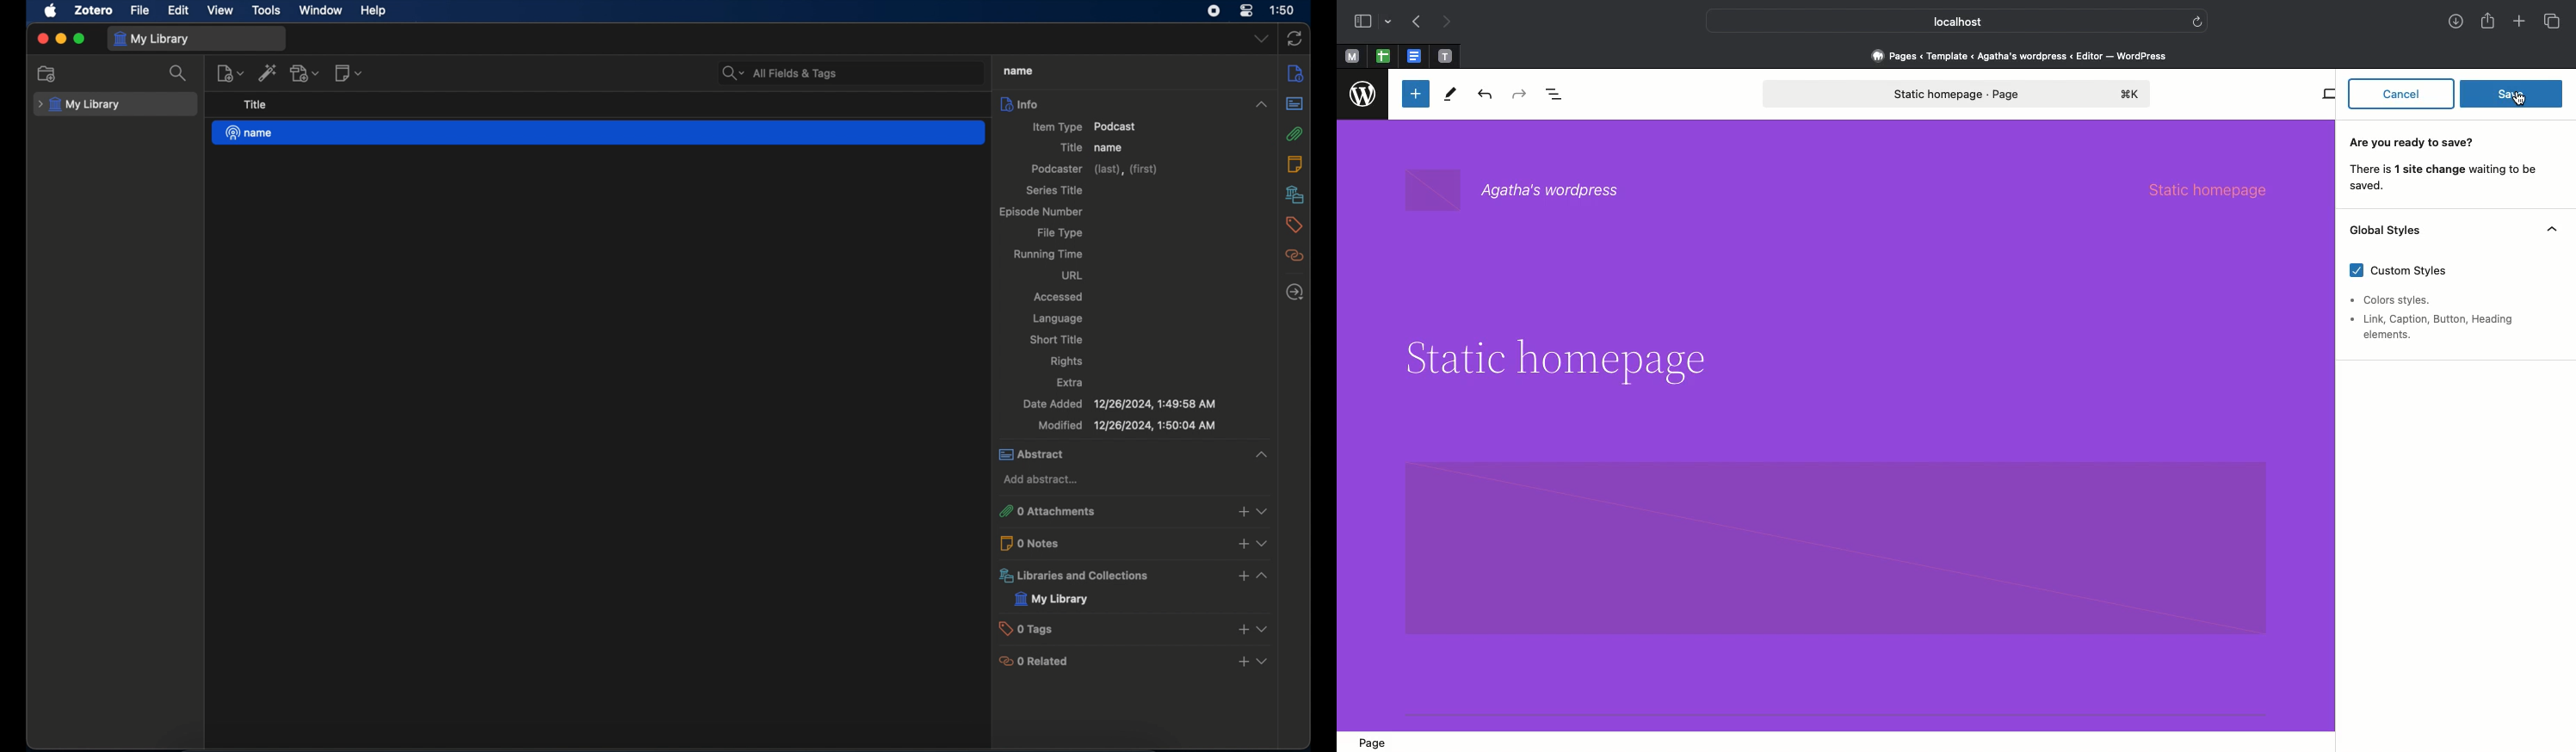  What do you see at coordinates (1295, 293) in the screenshot?
I see `locate` at bounding box center [1295, 293].